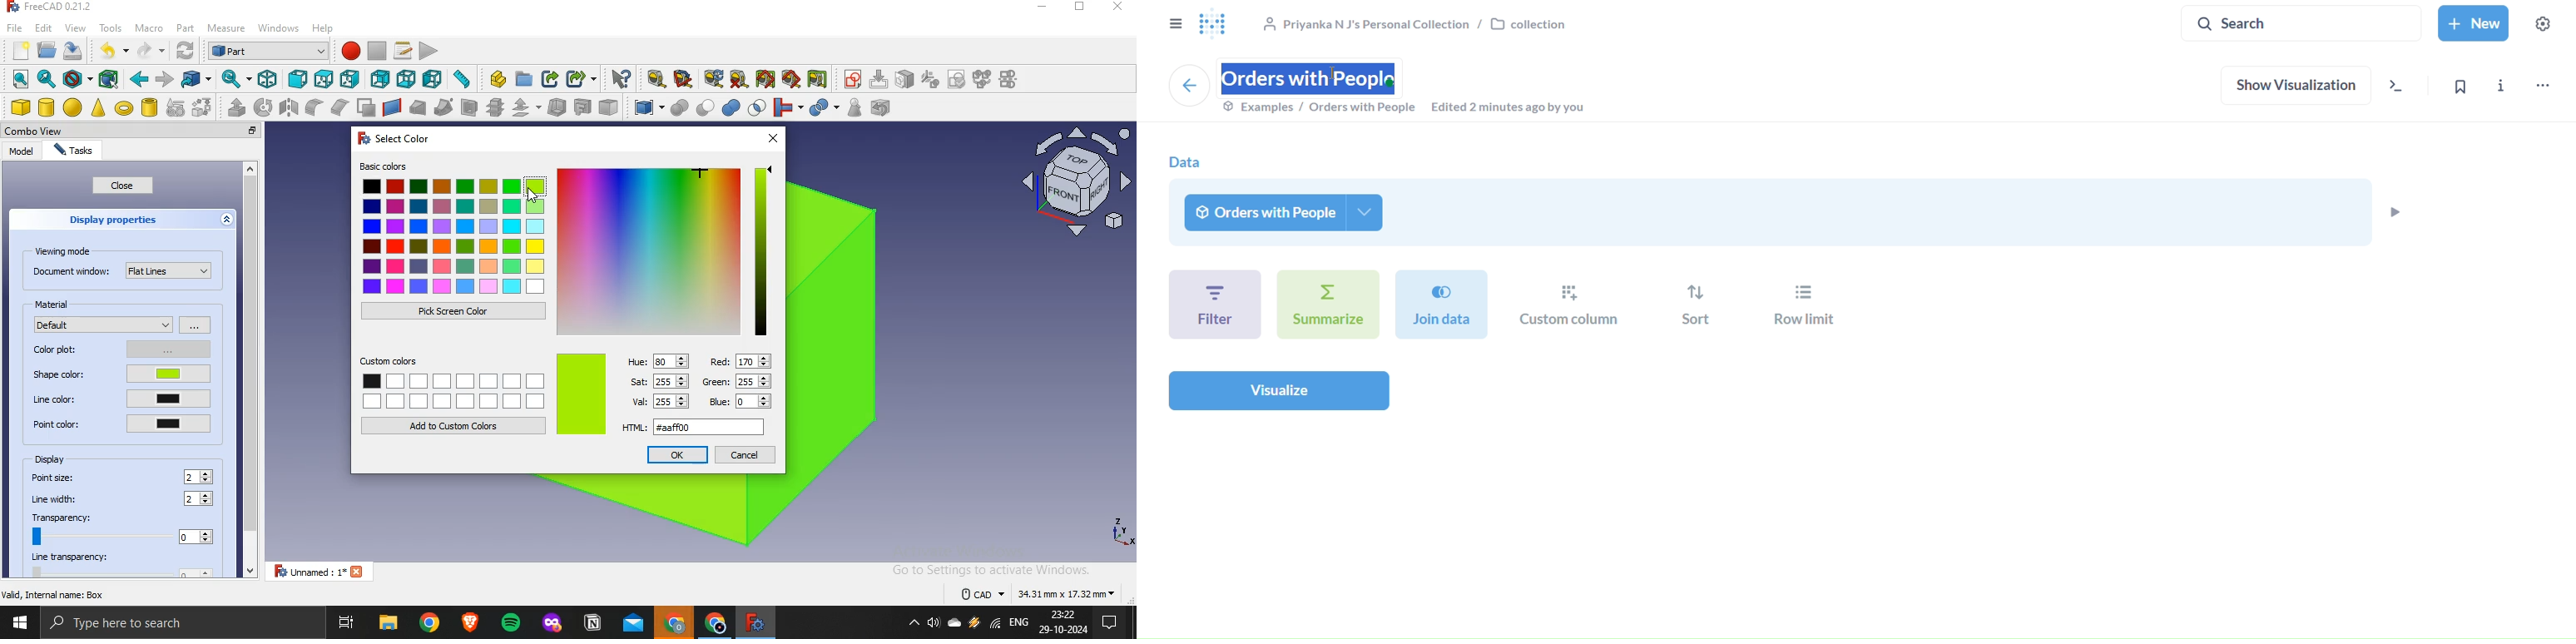 The width and height of the screenshot is (2576, 644). I want to click on start, so click(19, 625).